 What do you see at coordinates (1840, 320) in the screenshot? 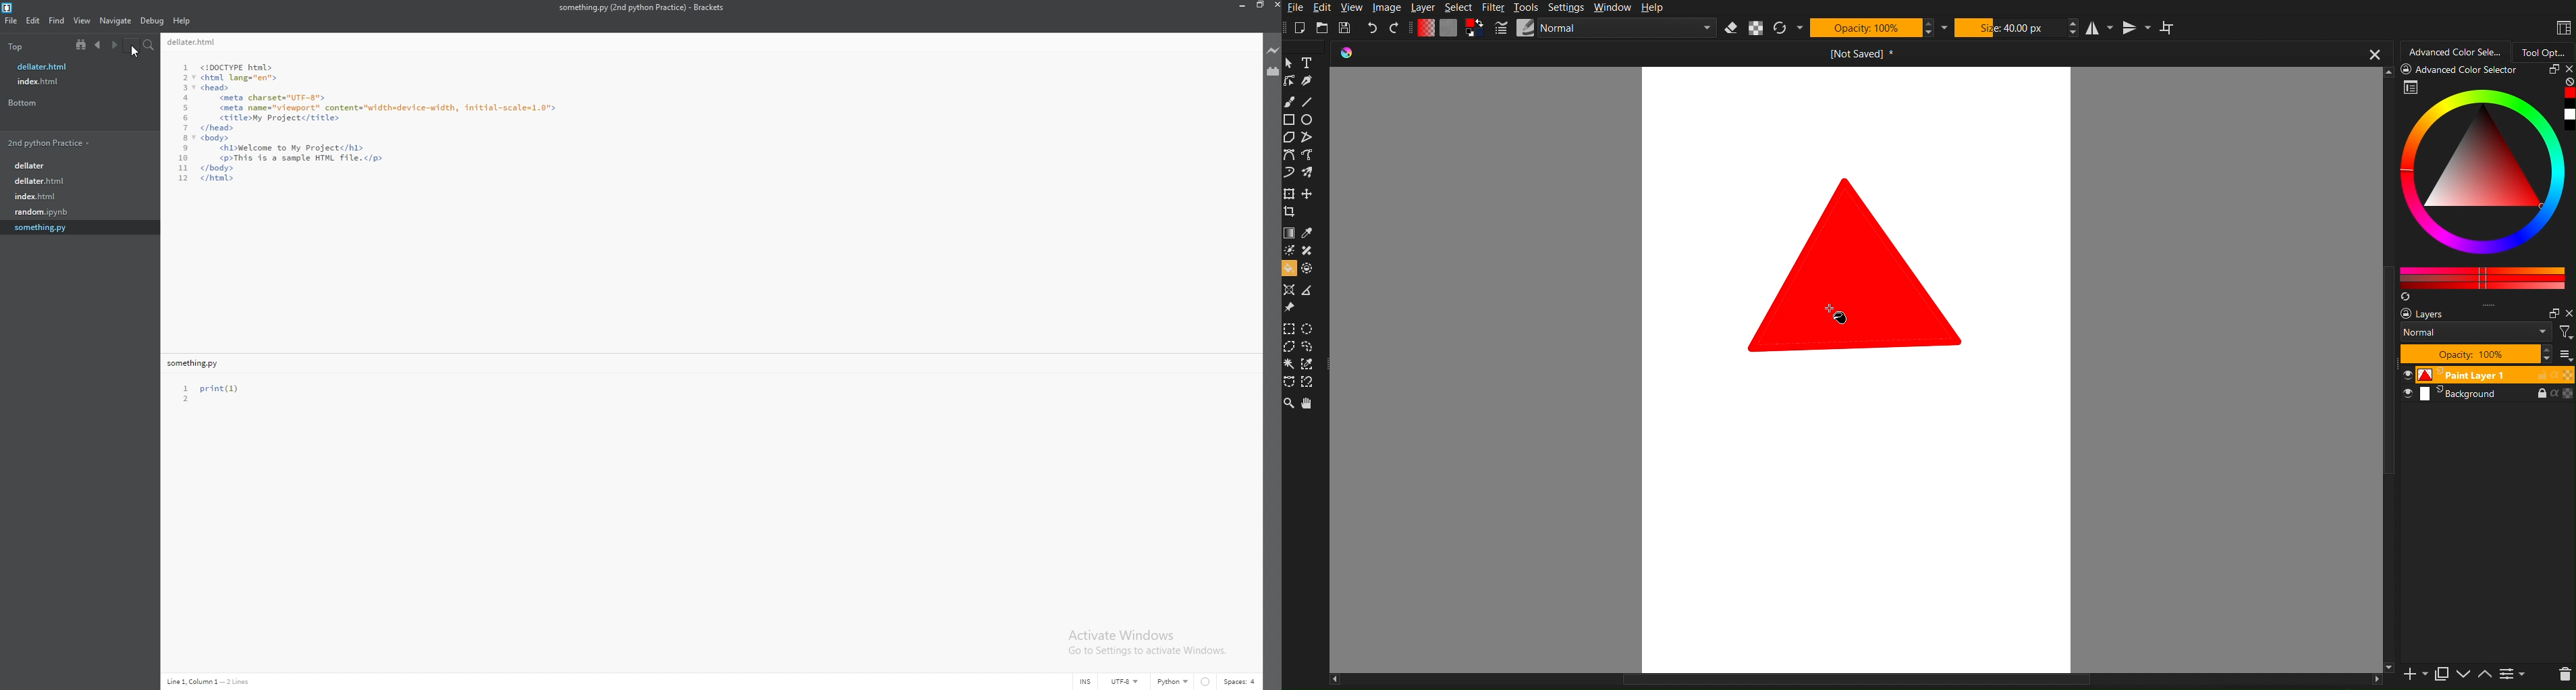
I see `mouse pointer` at bounding box center [1840, 320].